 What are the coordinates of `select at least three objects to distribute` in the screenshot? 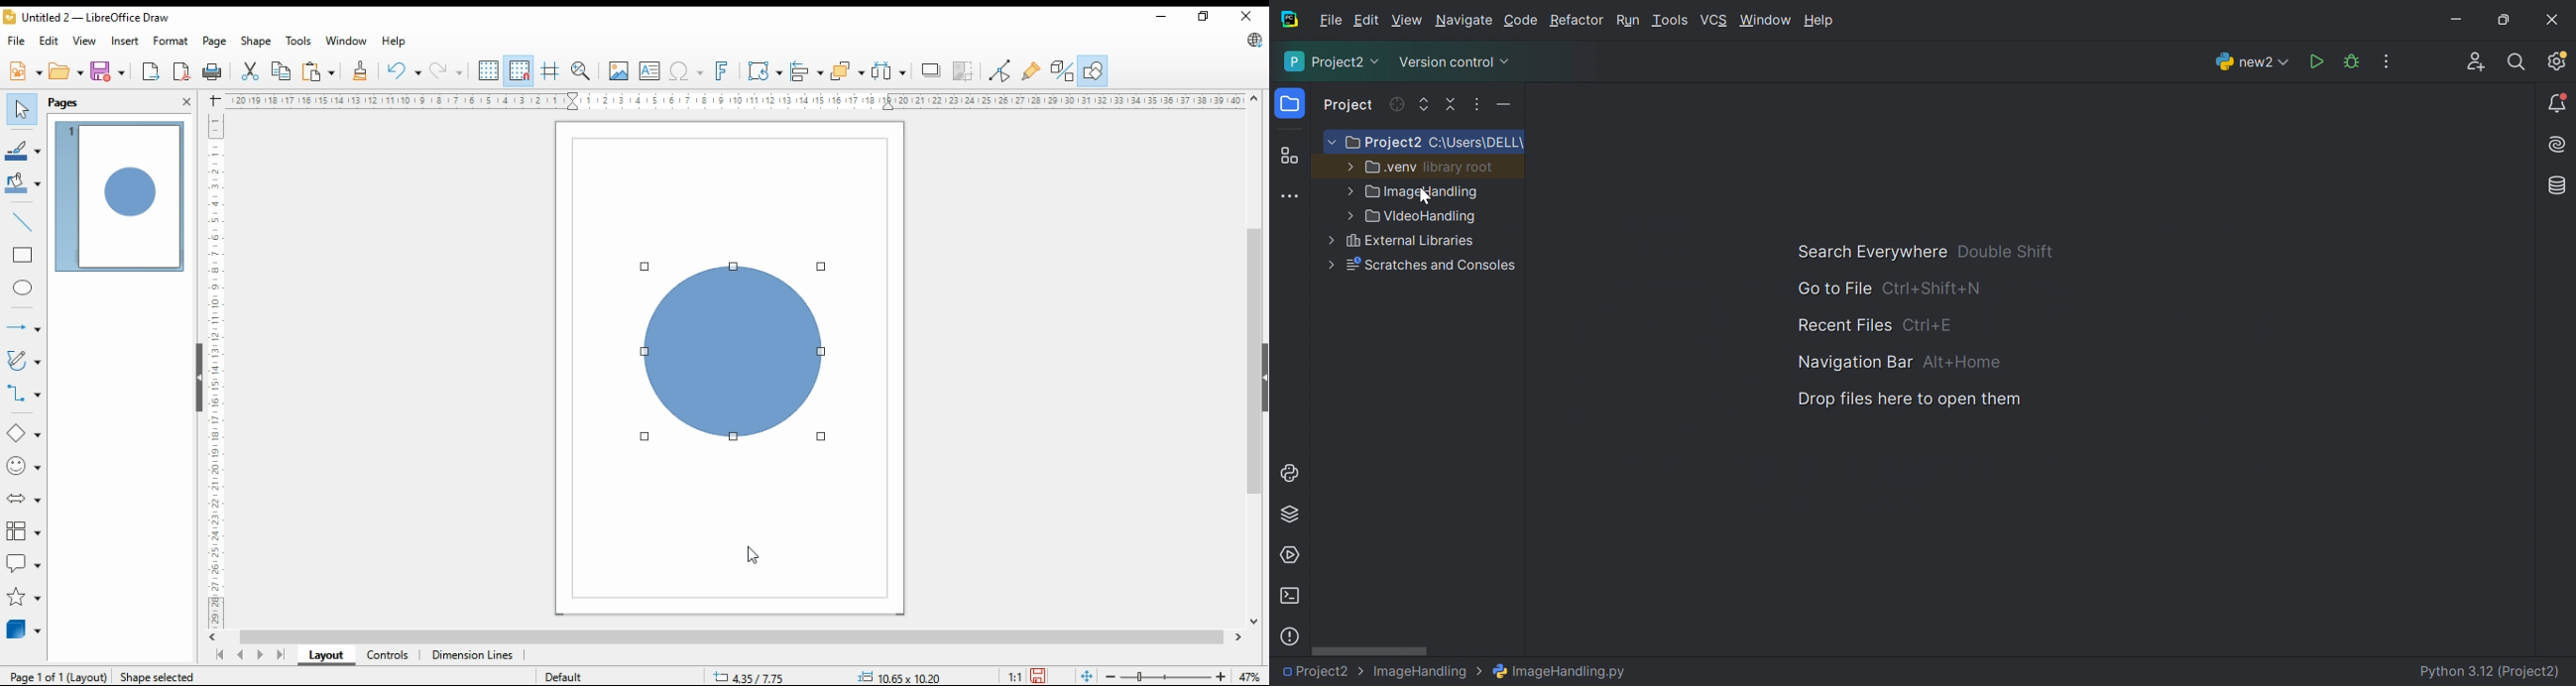 It's located at (887, 71).